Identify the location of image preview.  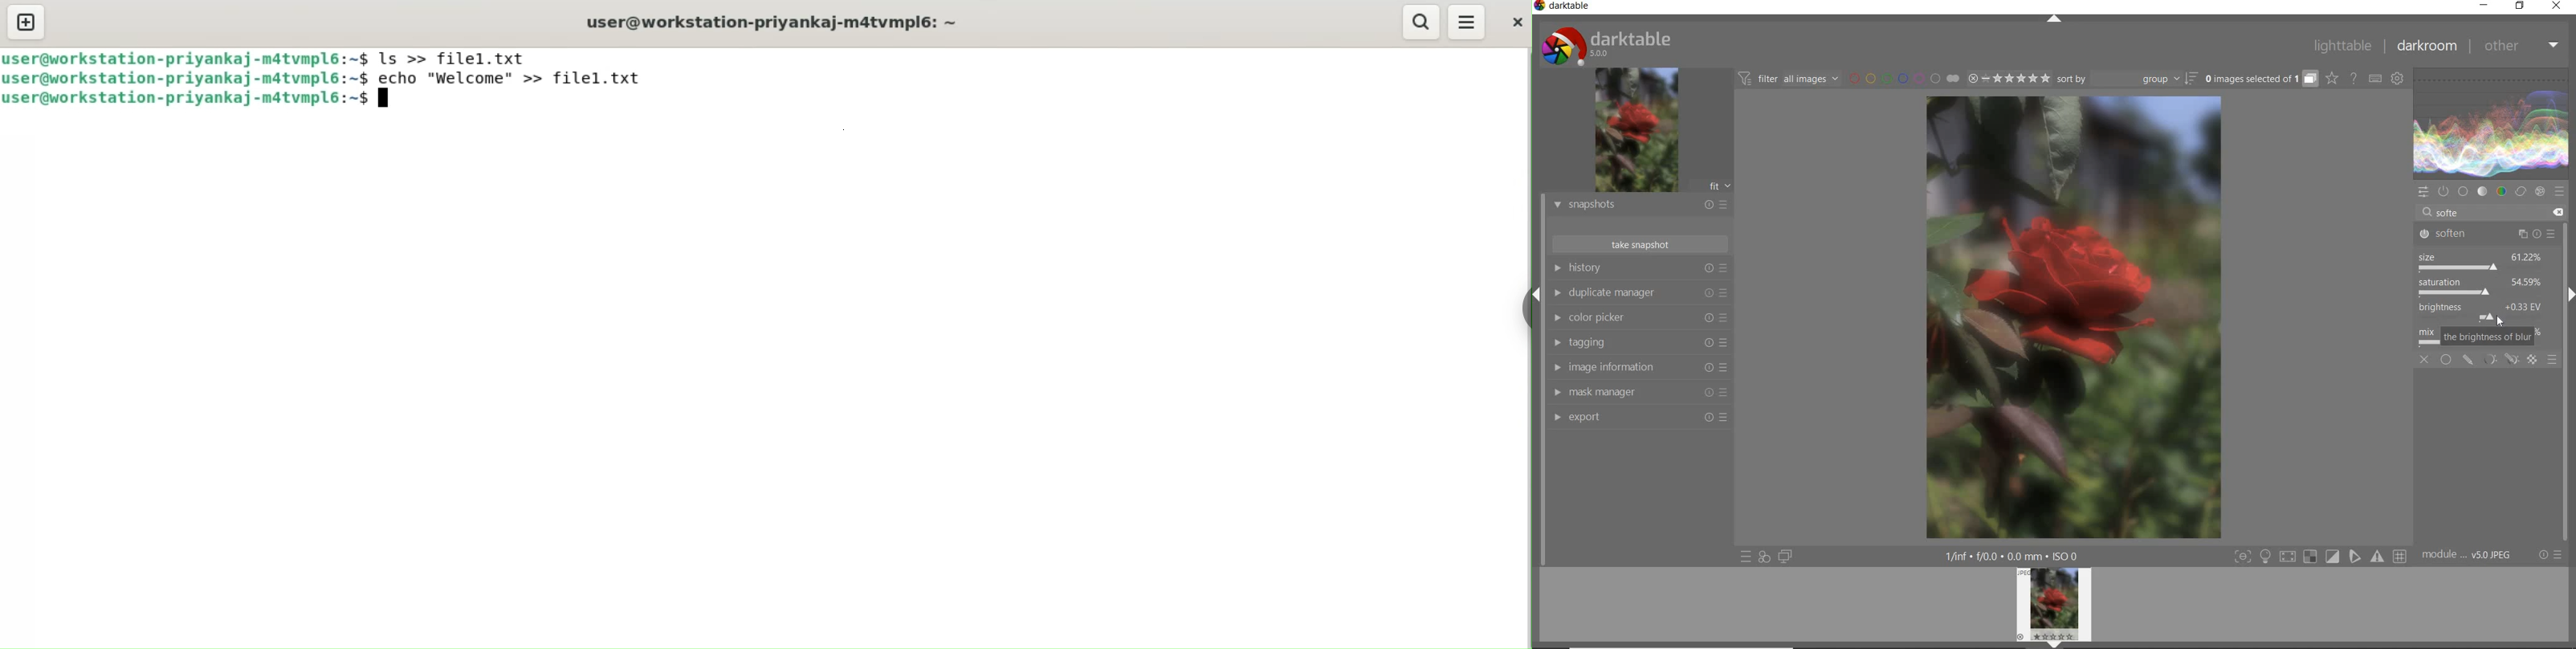
(1636, 131).